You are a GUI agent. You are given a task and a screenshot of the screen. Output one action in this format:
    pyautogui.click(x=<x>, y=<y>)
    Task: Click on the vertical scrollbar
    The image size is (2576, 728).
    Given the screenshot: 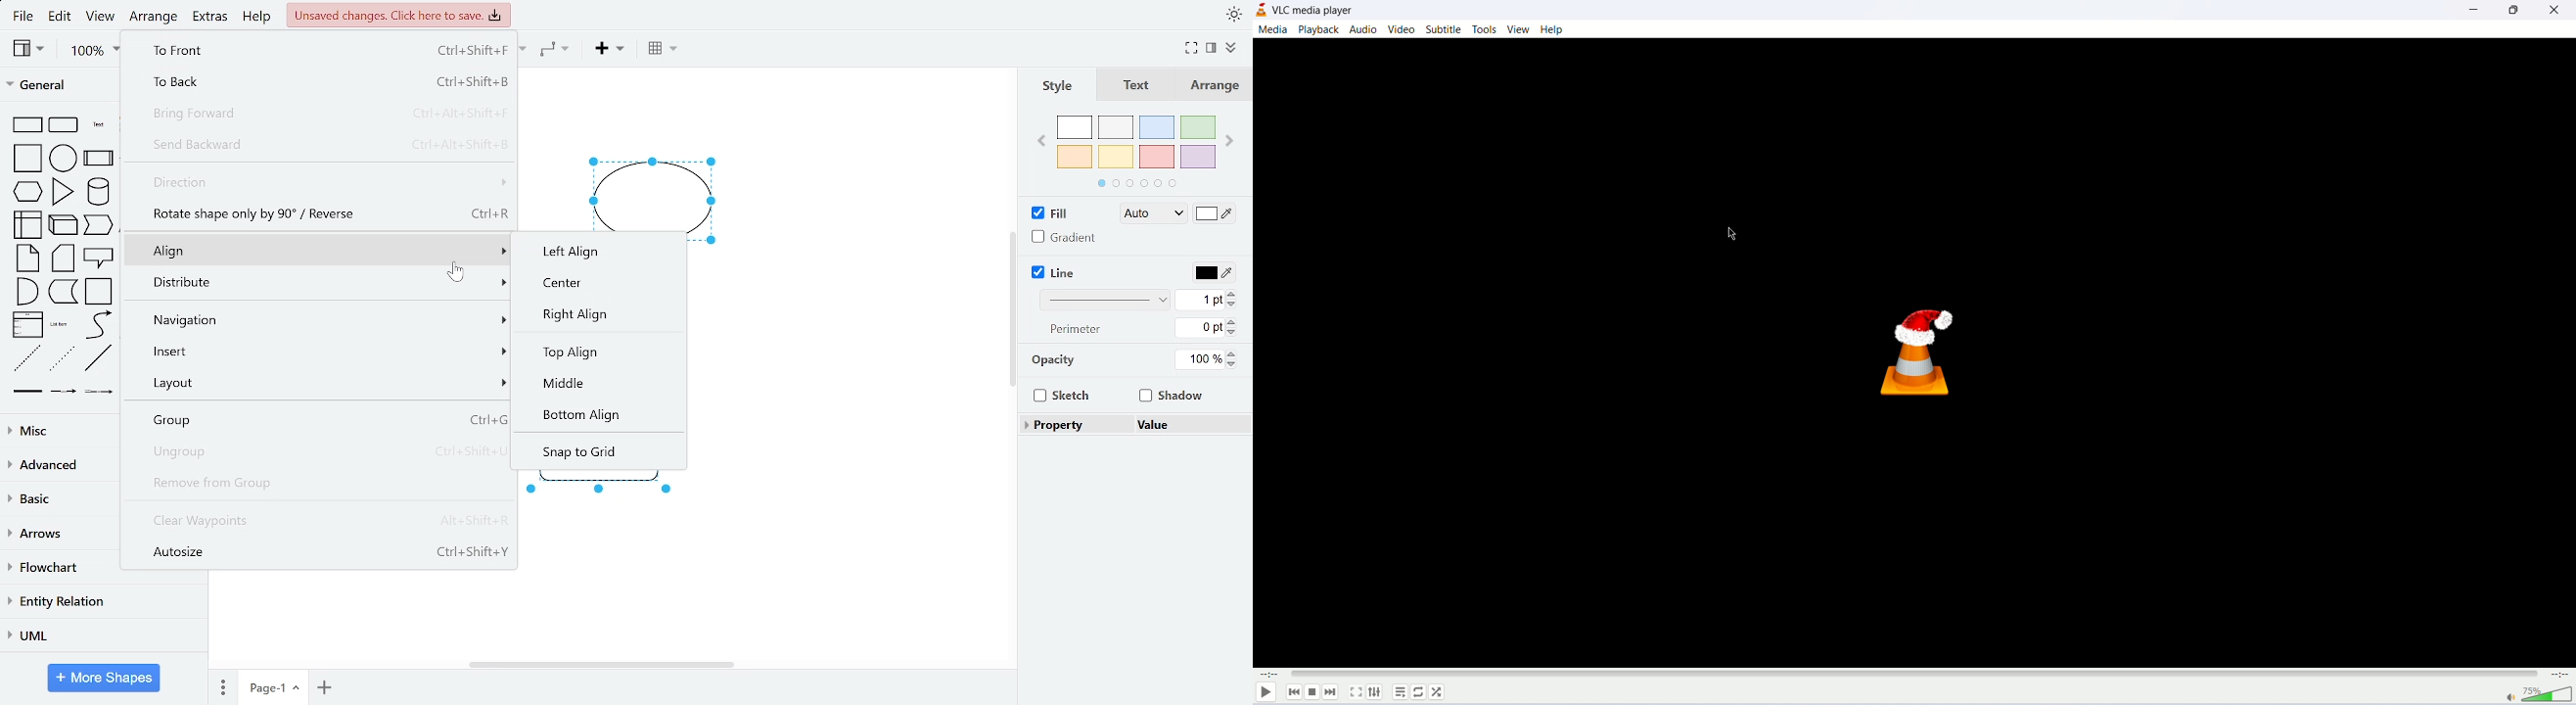 What is the action you would take?
    pyautogui.click(x=1010, y=307)
    